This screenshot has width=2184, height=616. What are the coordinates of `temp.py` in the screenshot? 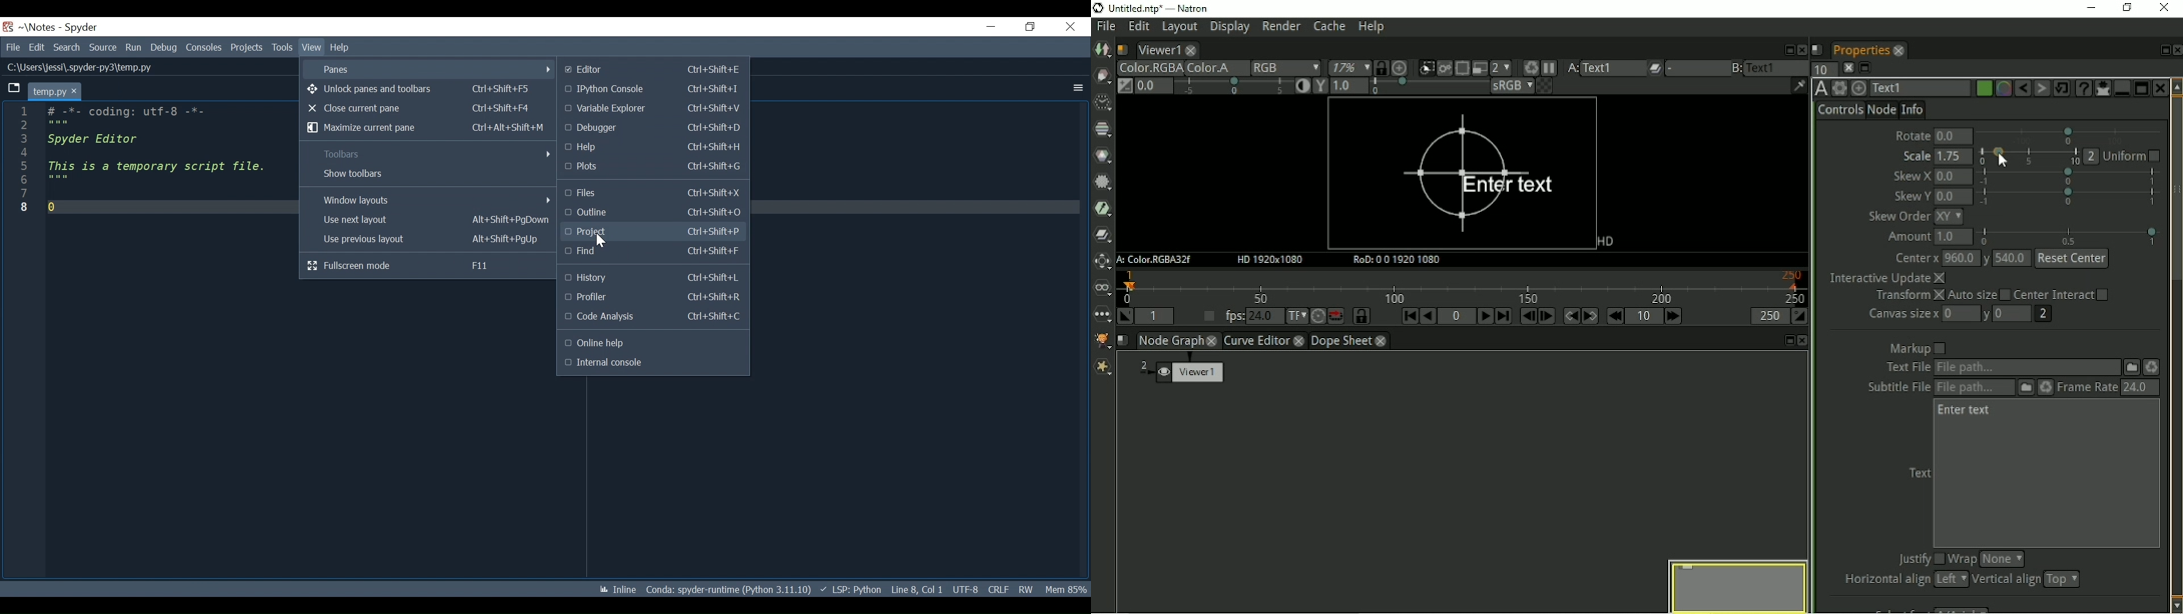 It's located at (54, 90).